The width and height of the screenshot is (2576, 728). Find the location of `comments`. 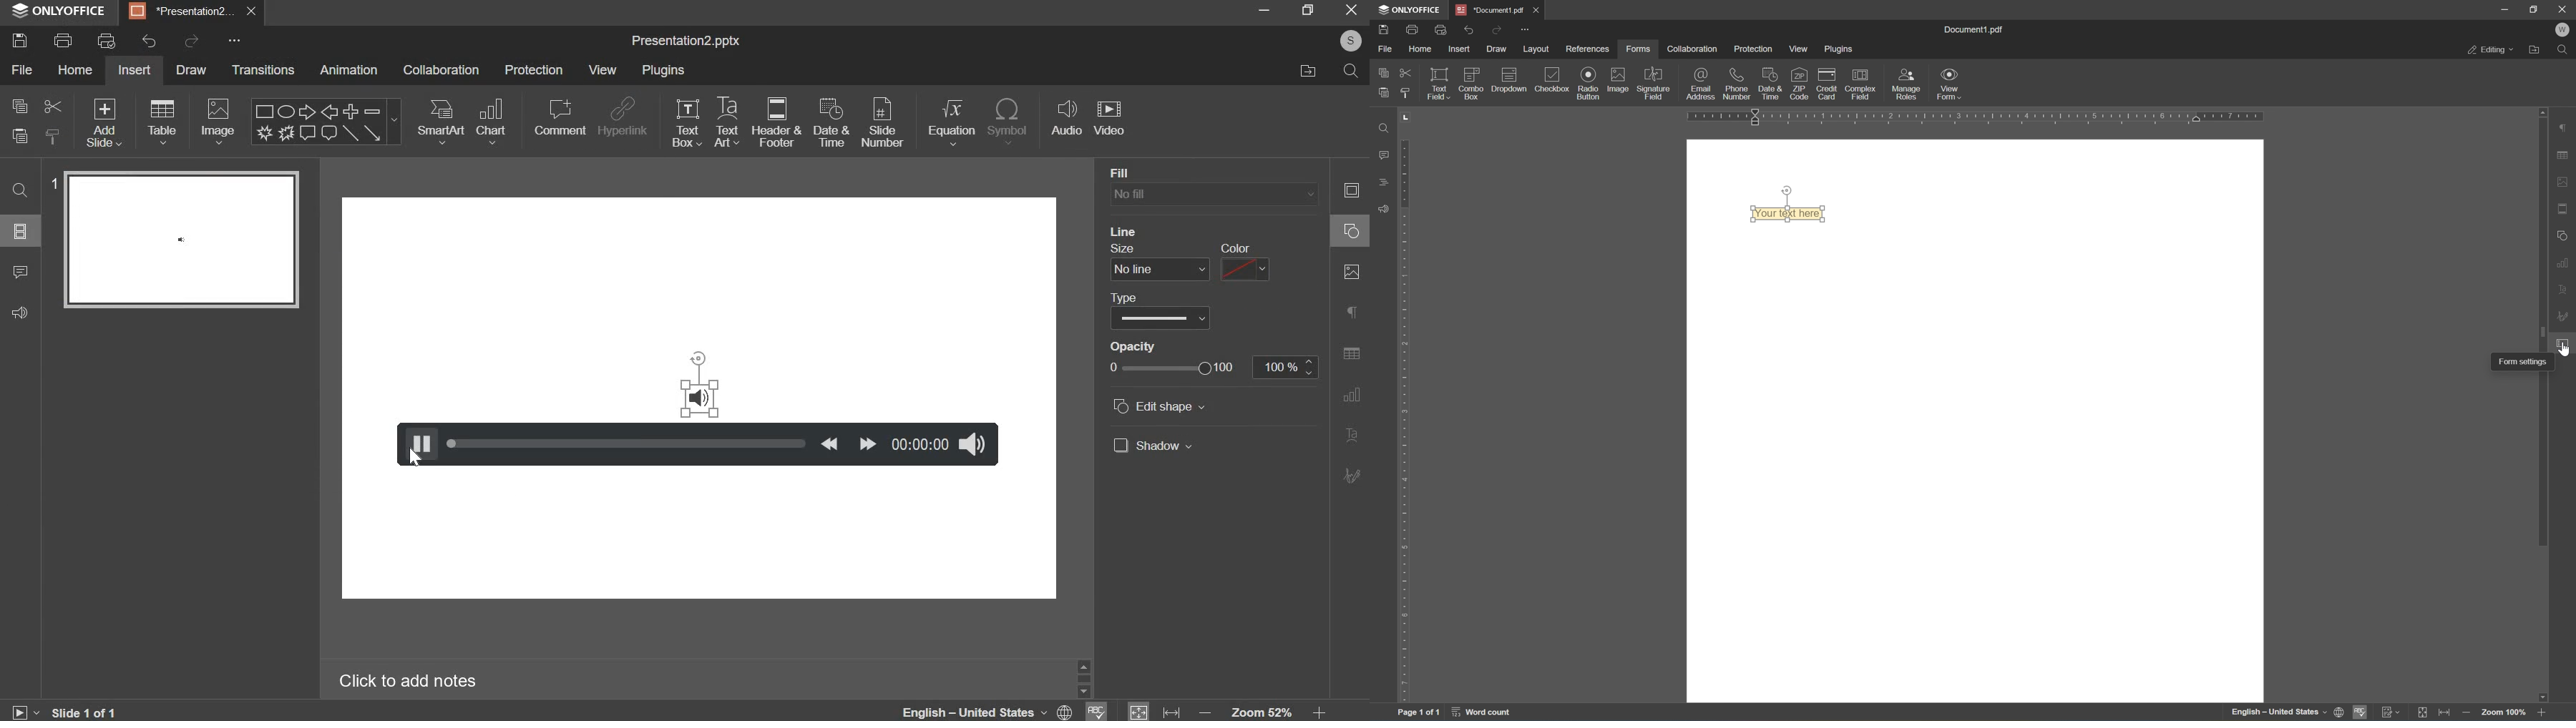

comments is located at coordinates (1384, 155).